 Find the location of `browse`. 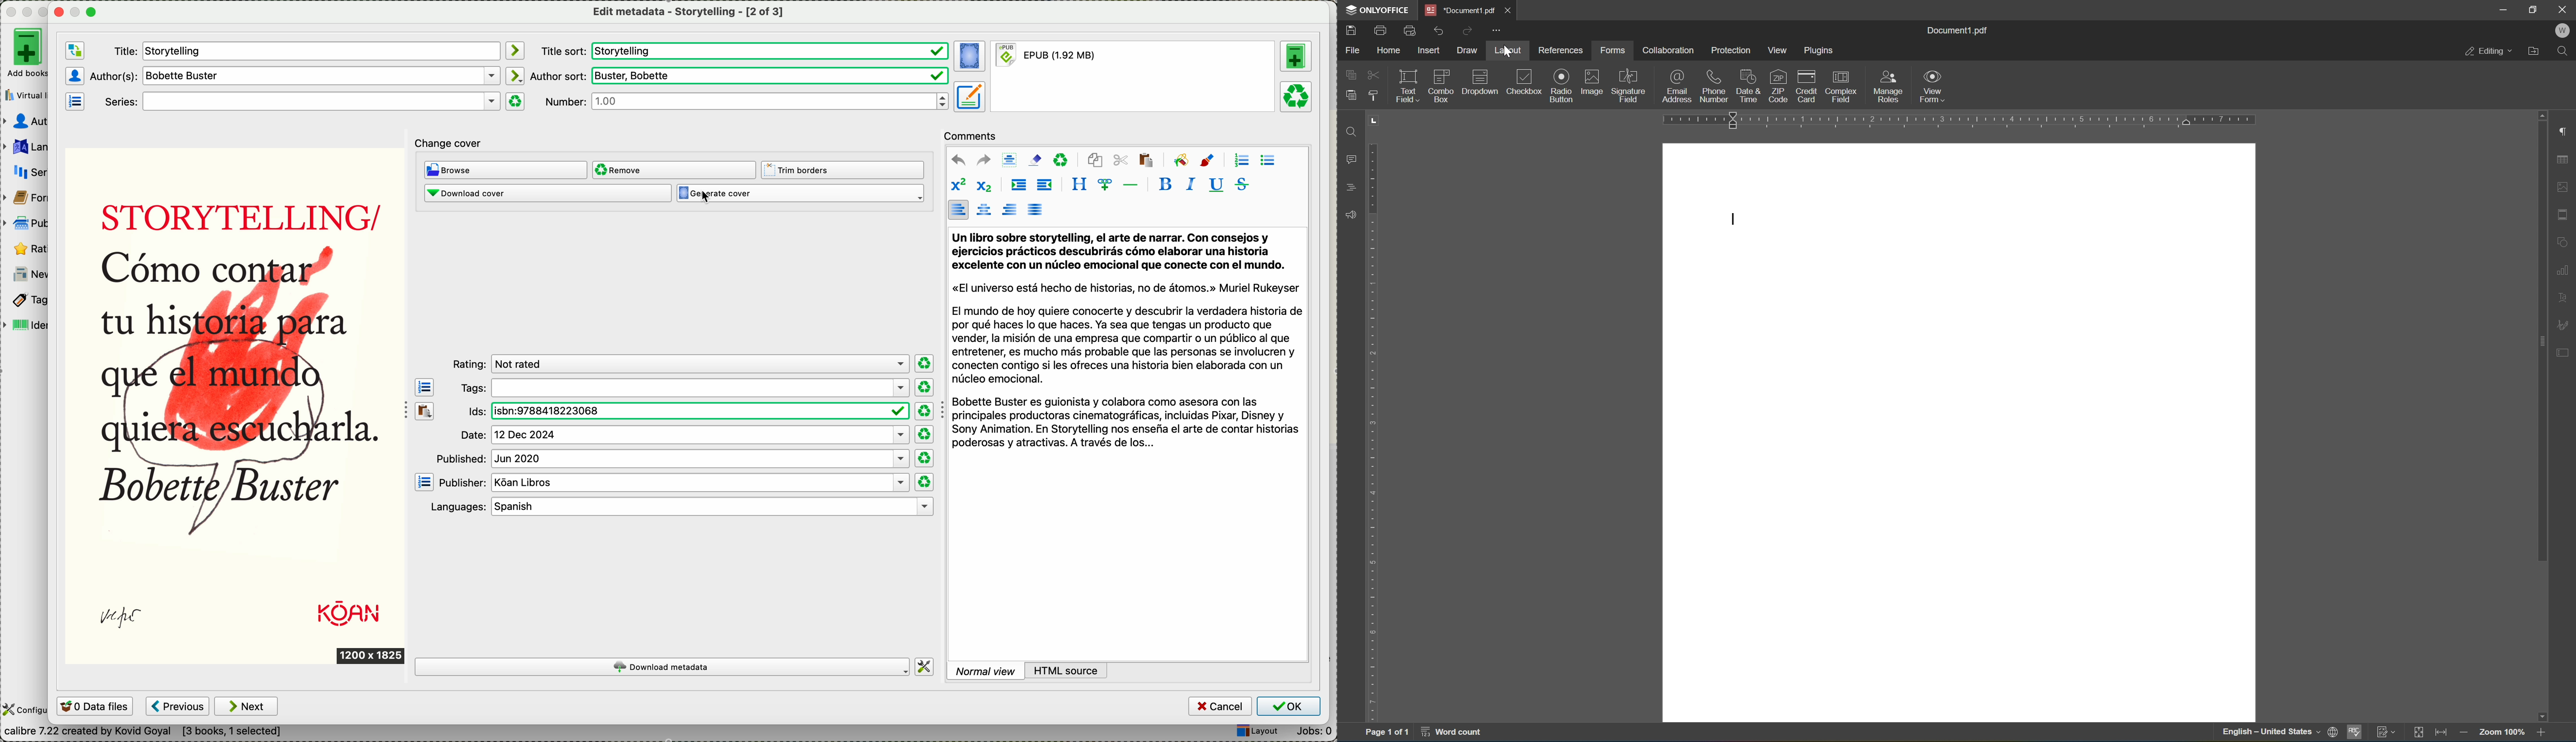

browse is located at coordinates (506, 171).